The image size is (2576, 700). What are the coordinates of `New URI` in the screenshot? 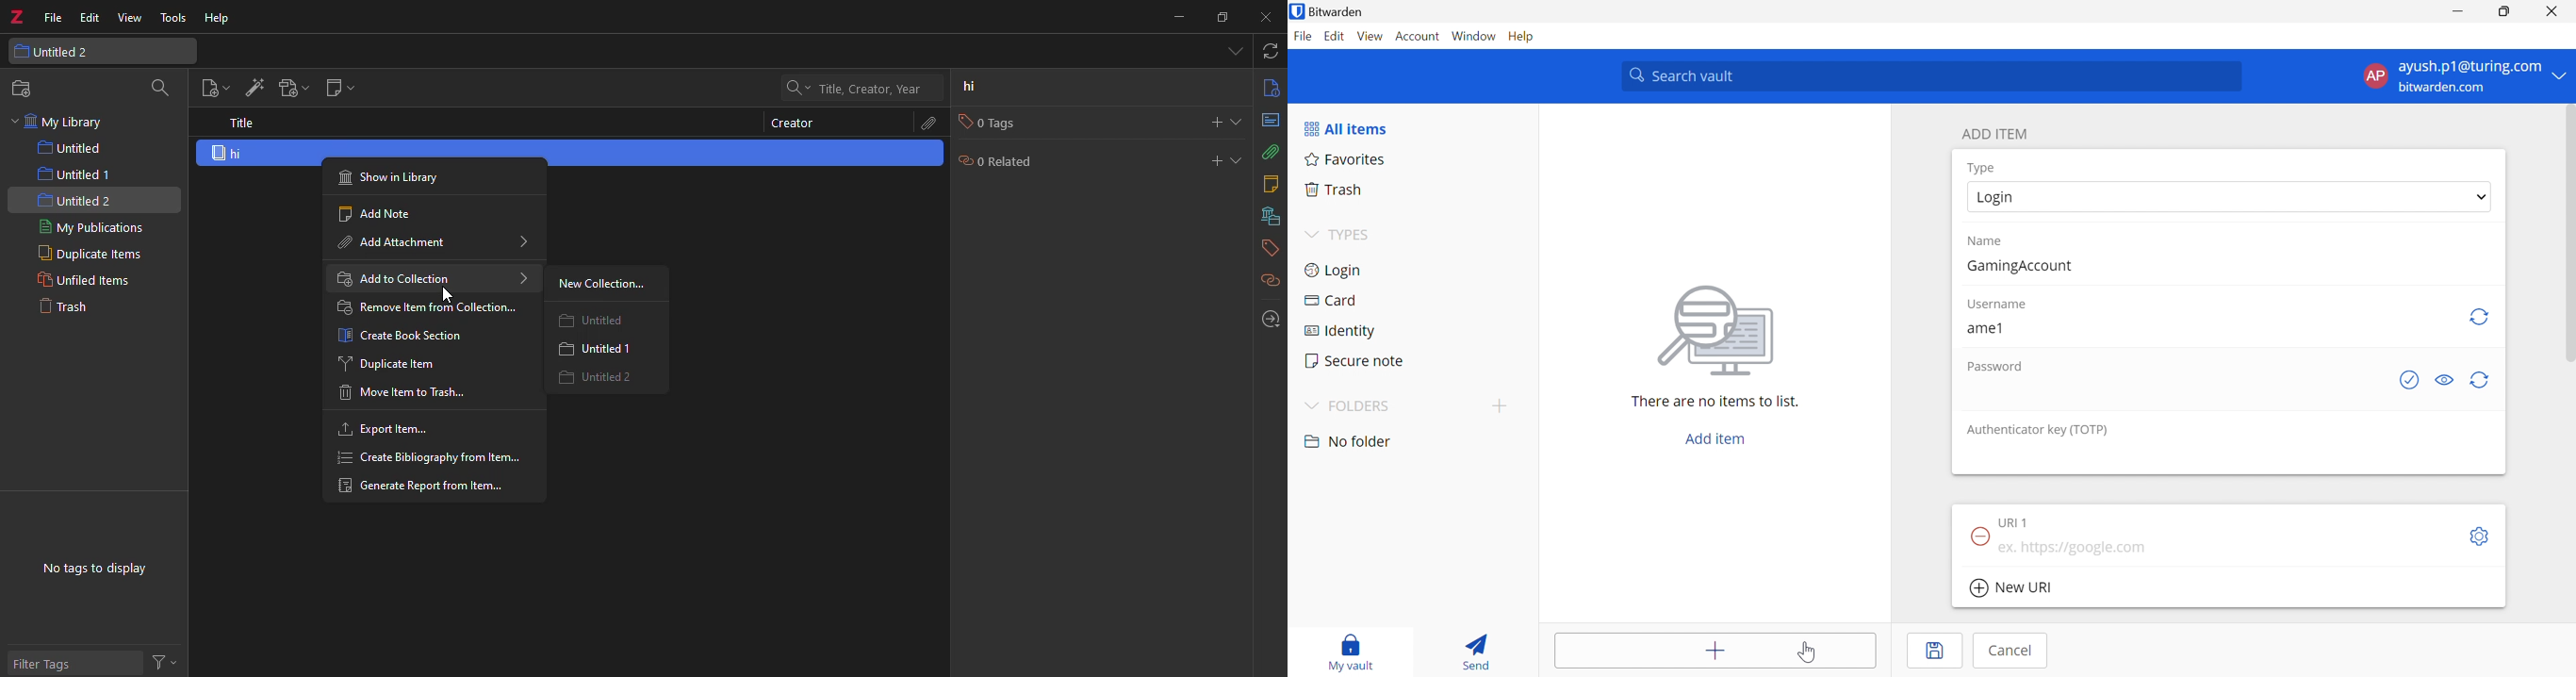 It's located at (2011, 588).